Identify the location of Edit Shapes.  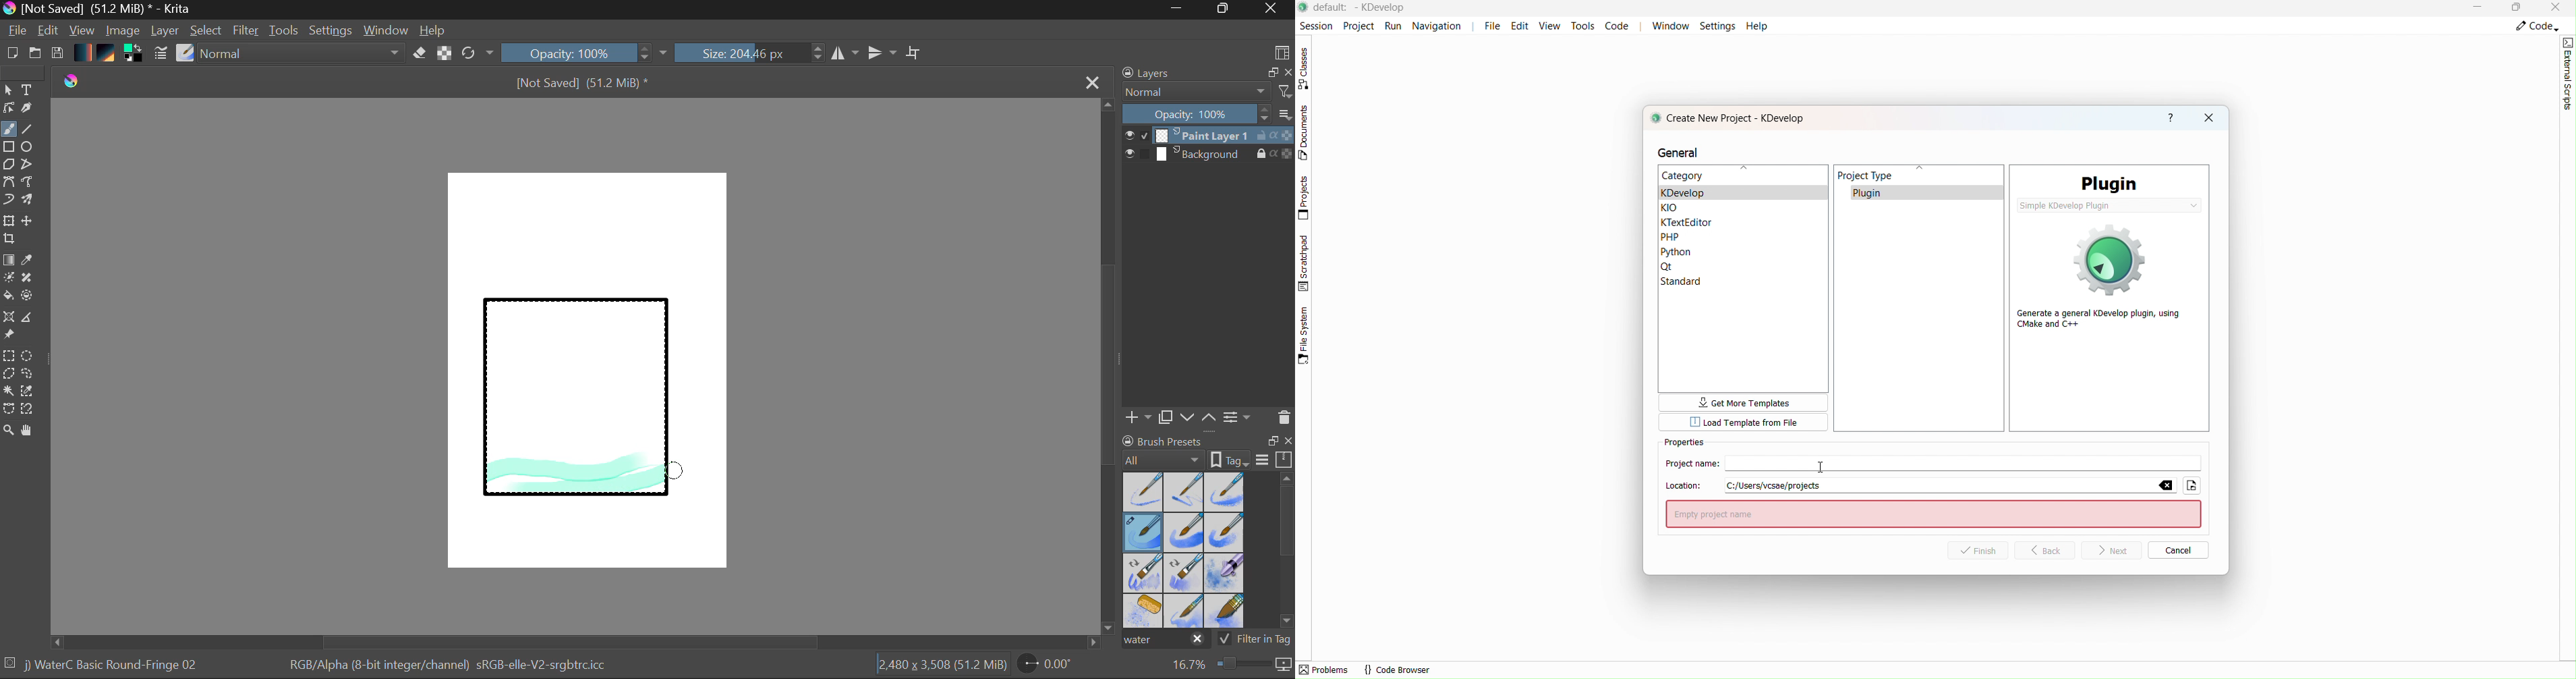
(8, 109).